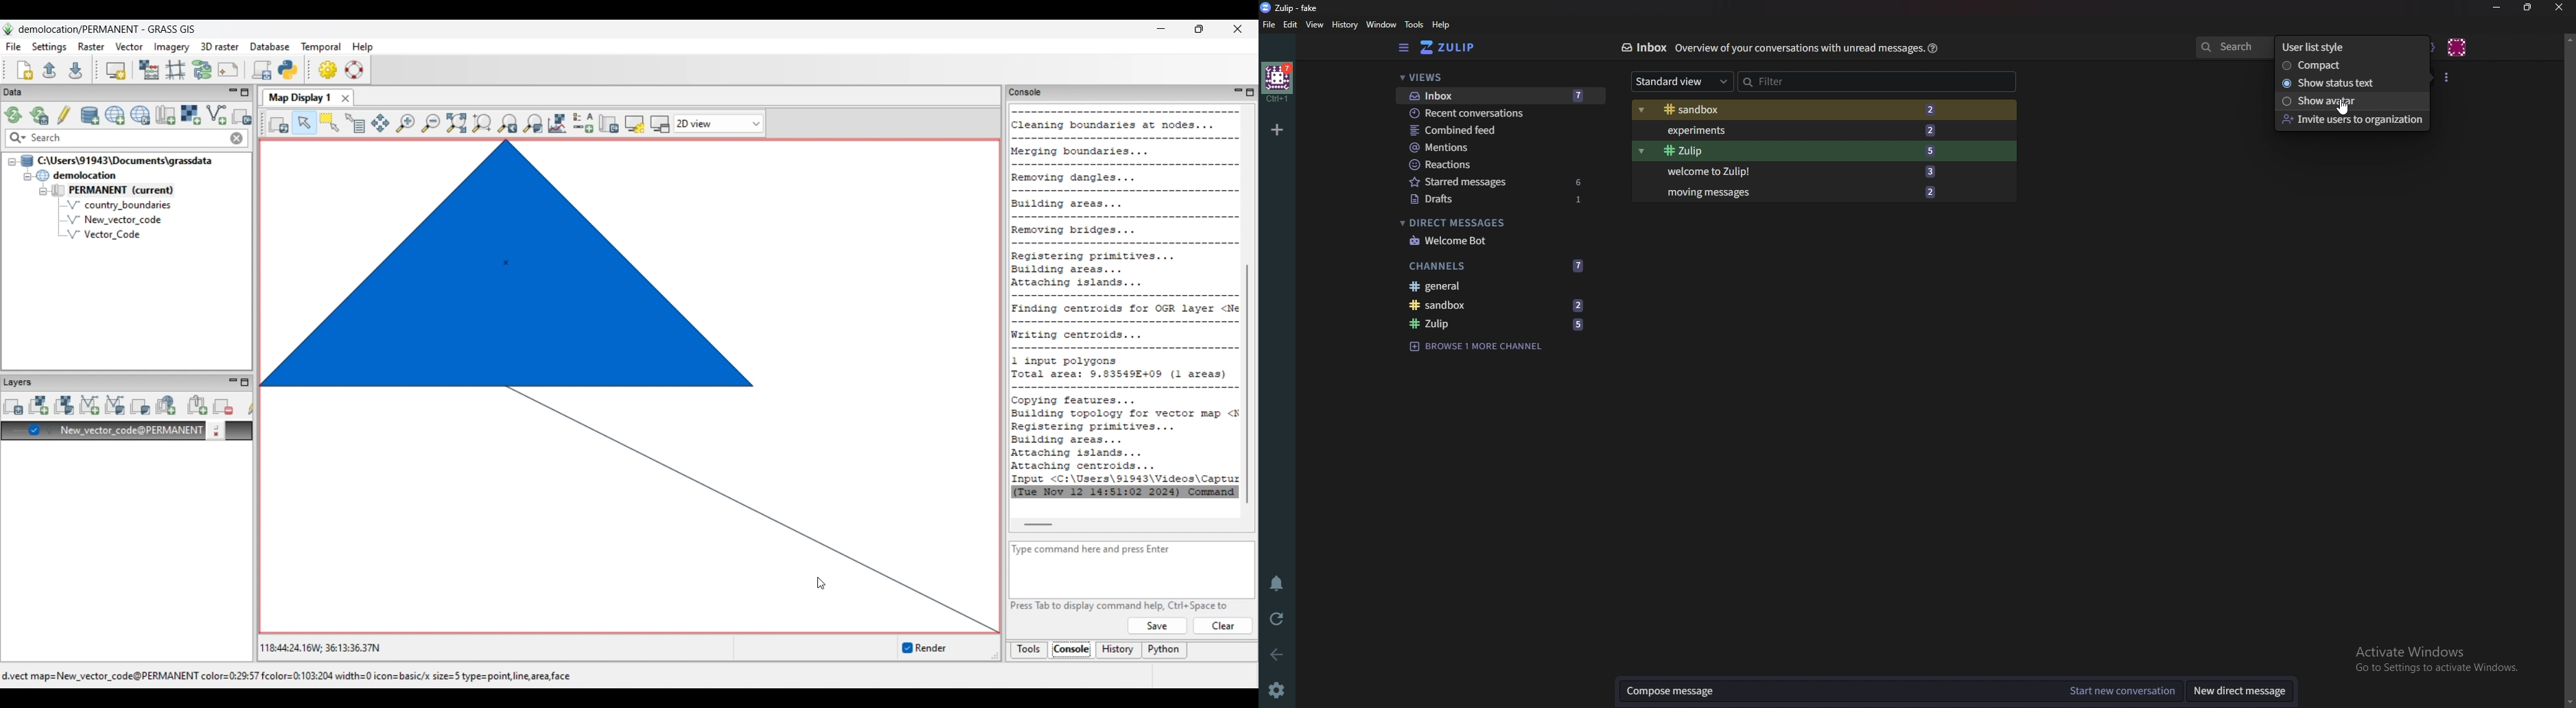 This screenshot has height=728, width=2576. What do you see at coordinates (1796, 151) in the screenshot?
I see `Zulip` at bounding box center [1796, 151].